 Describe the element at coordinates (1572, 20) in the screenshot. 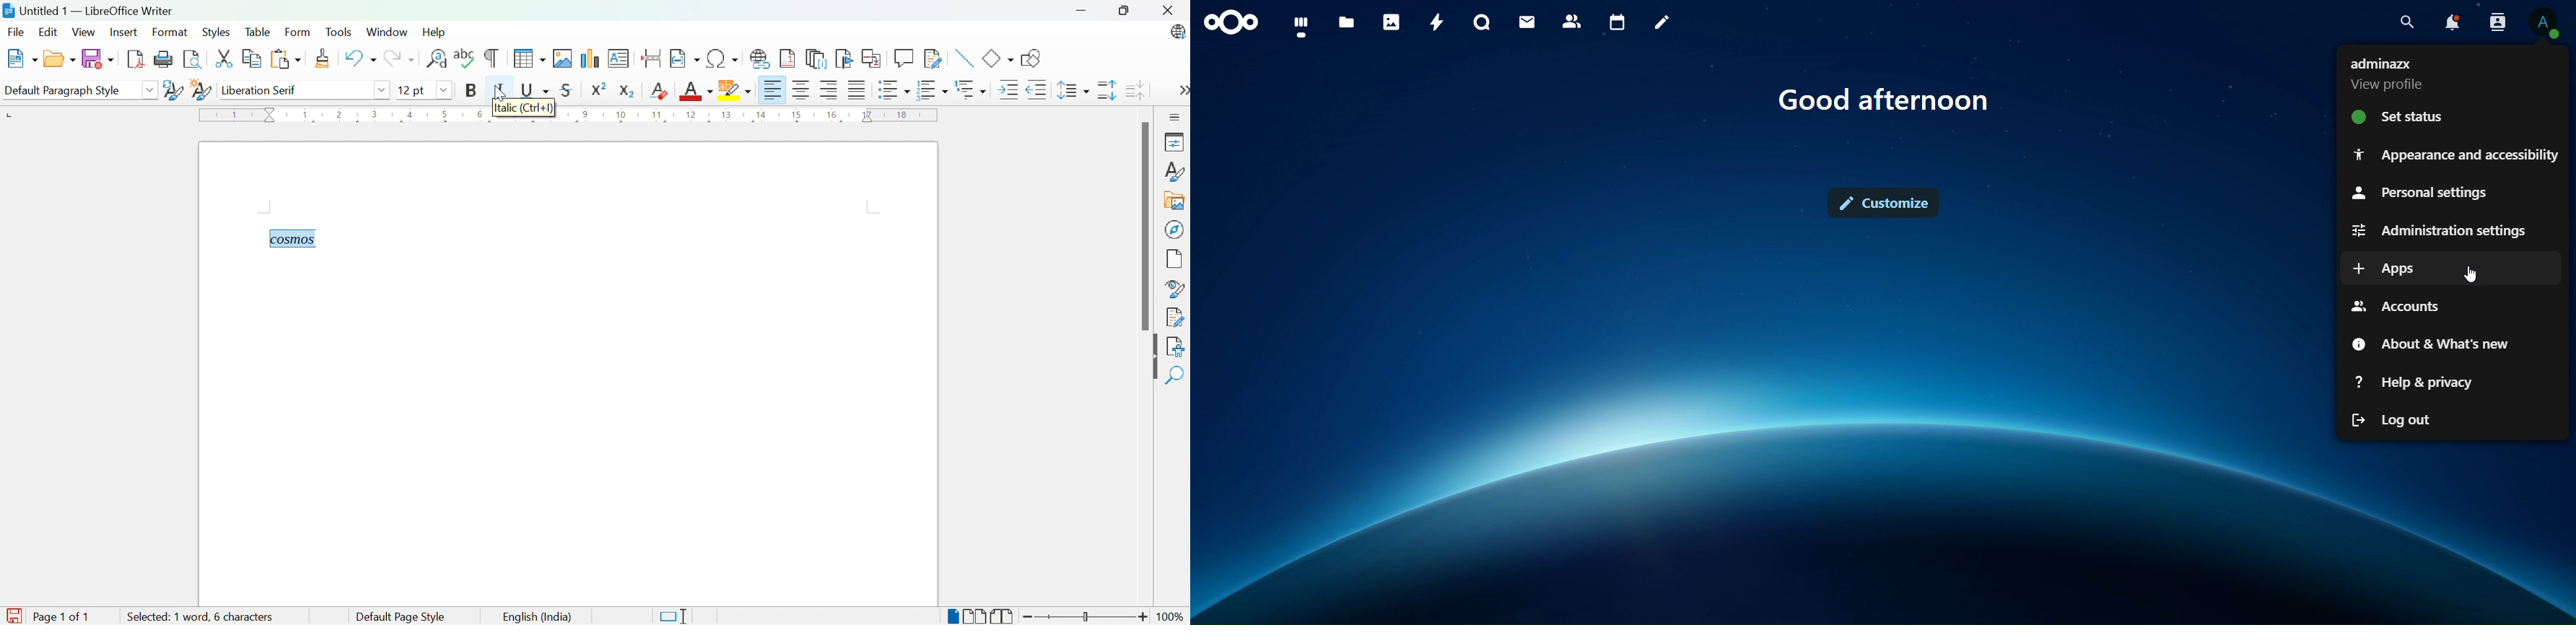

I see `contact` at that location.